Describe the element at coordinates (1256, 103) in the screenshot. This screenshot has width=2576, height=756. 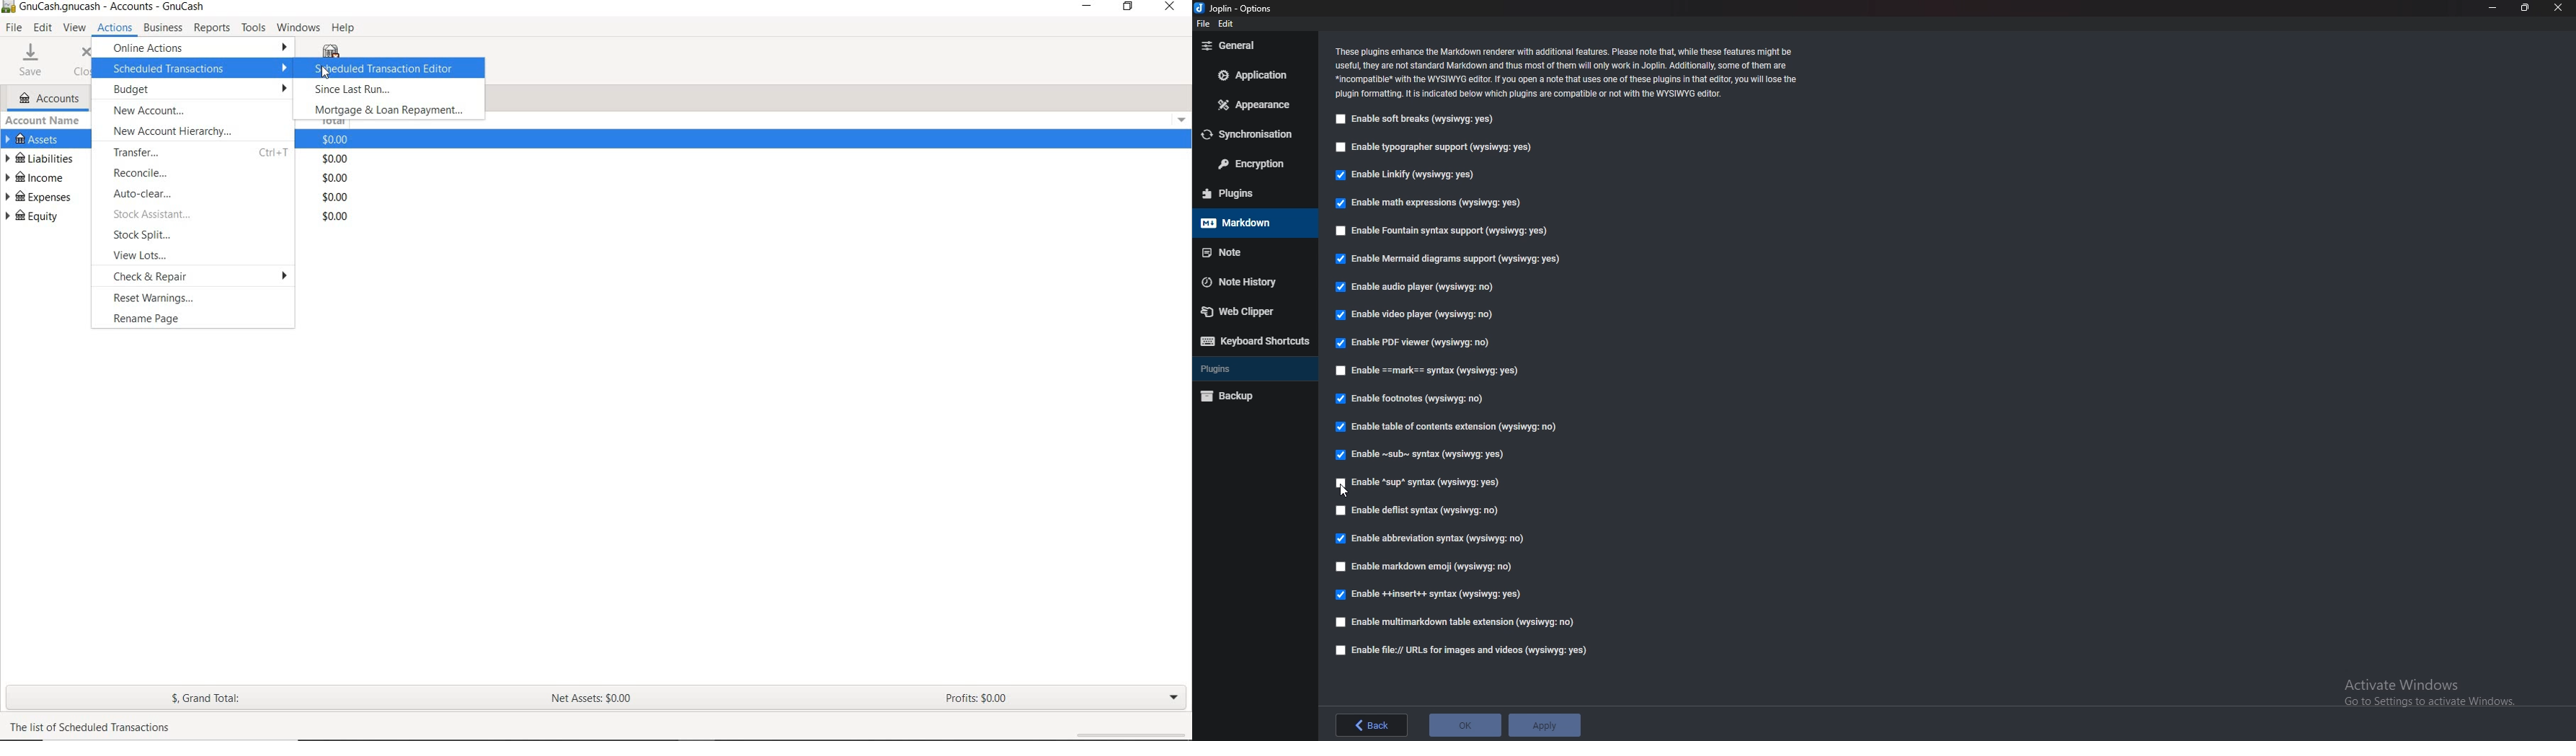
I see `Appearance` at that location.